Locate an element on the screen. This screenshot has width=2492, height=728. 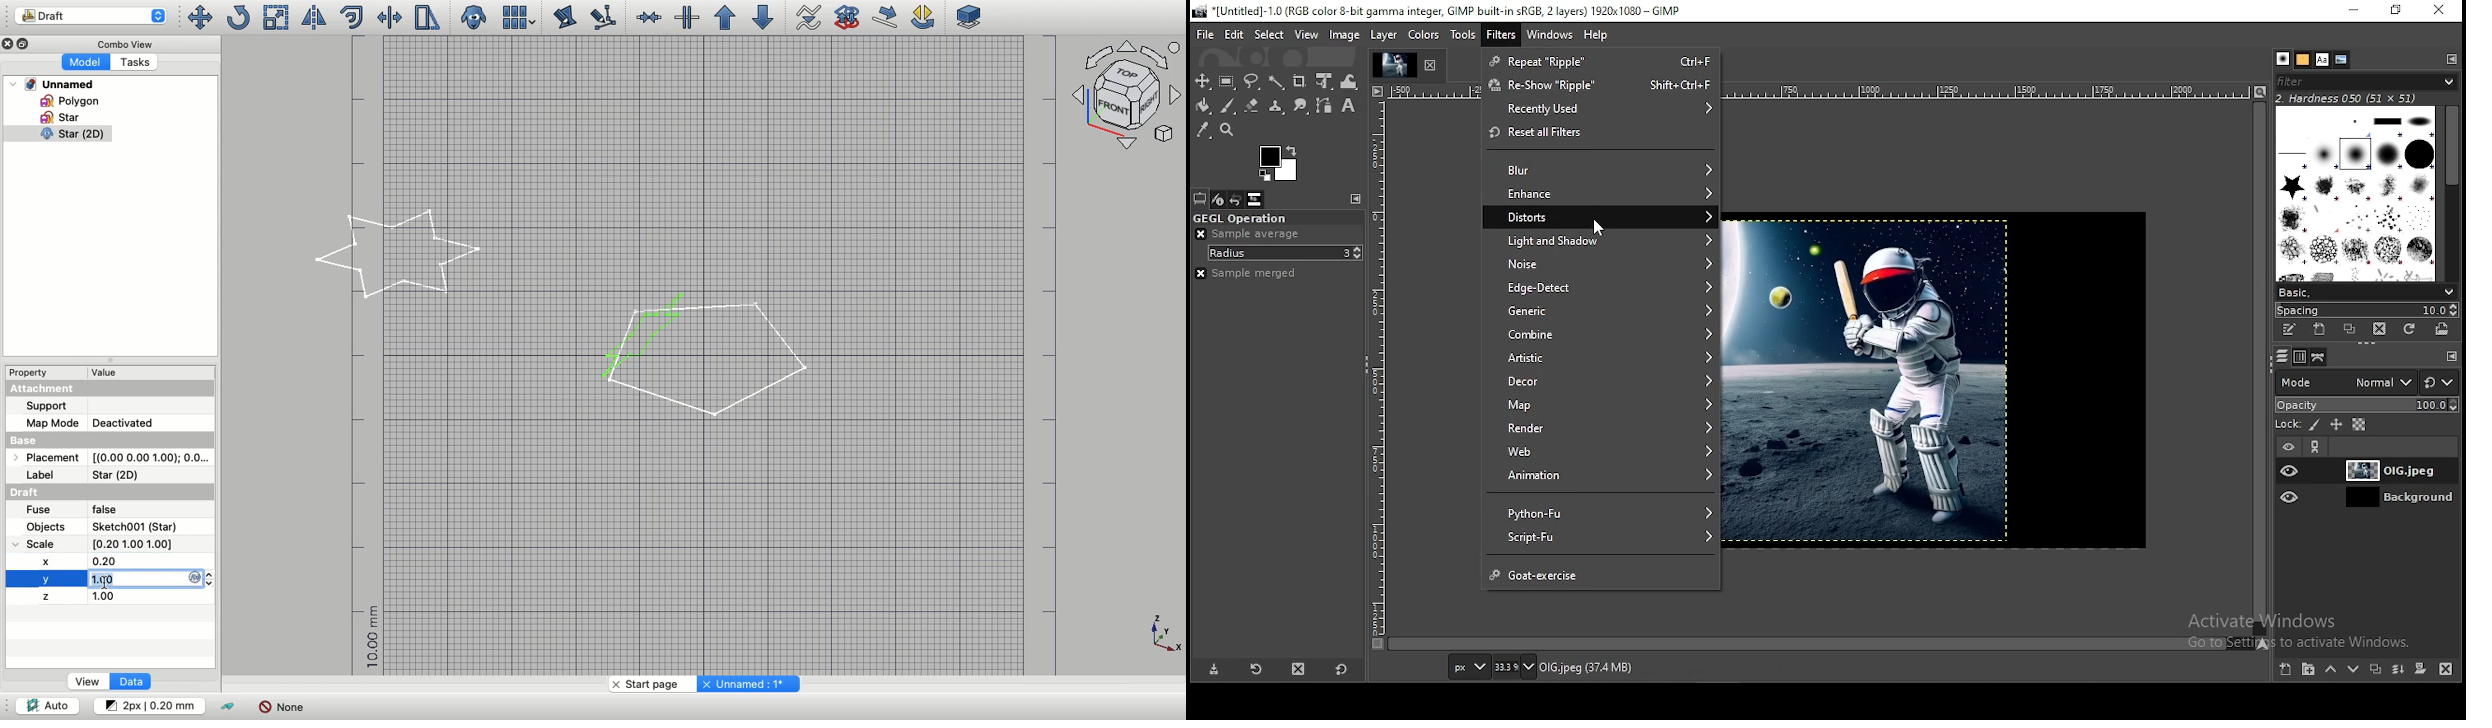
Task Display is located at coordinates (1397, 66).